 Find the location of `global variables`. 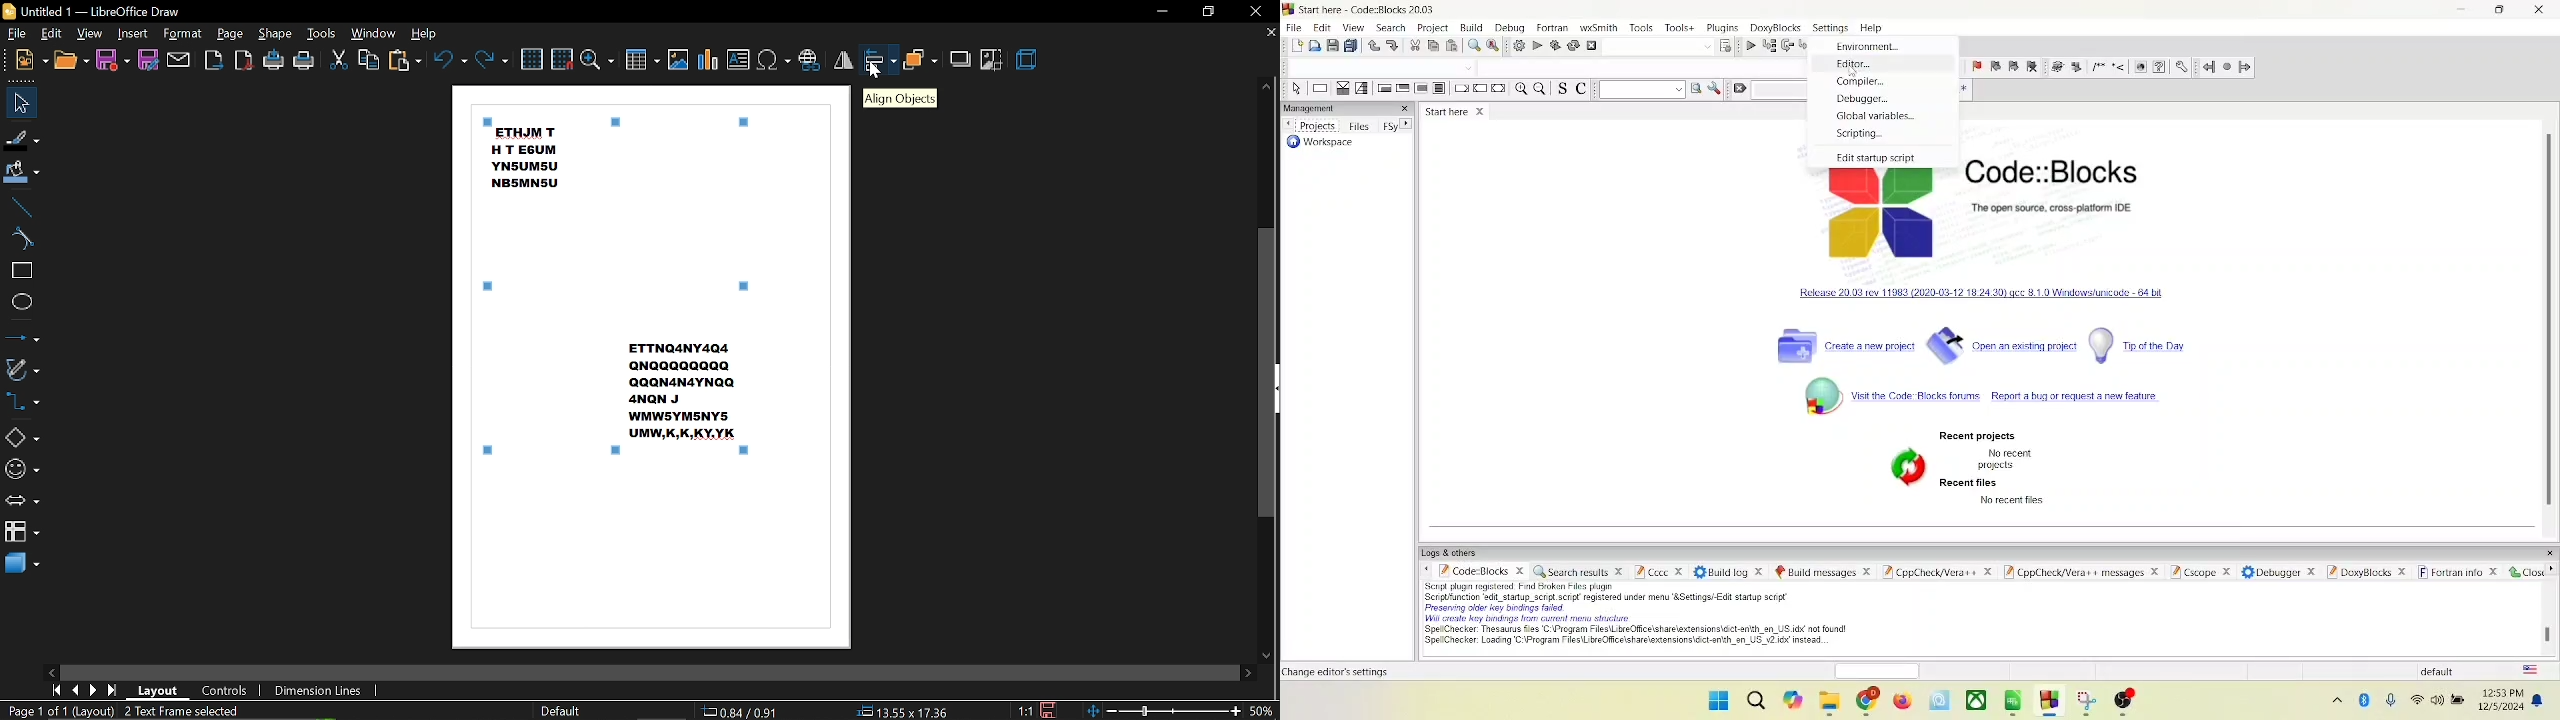

global variables is located at coordinates (1878, 115).